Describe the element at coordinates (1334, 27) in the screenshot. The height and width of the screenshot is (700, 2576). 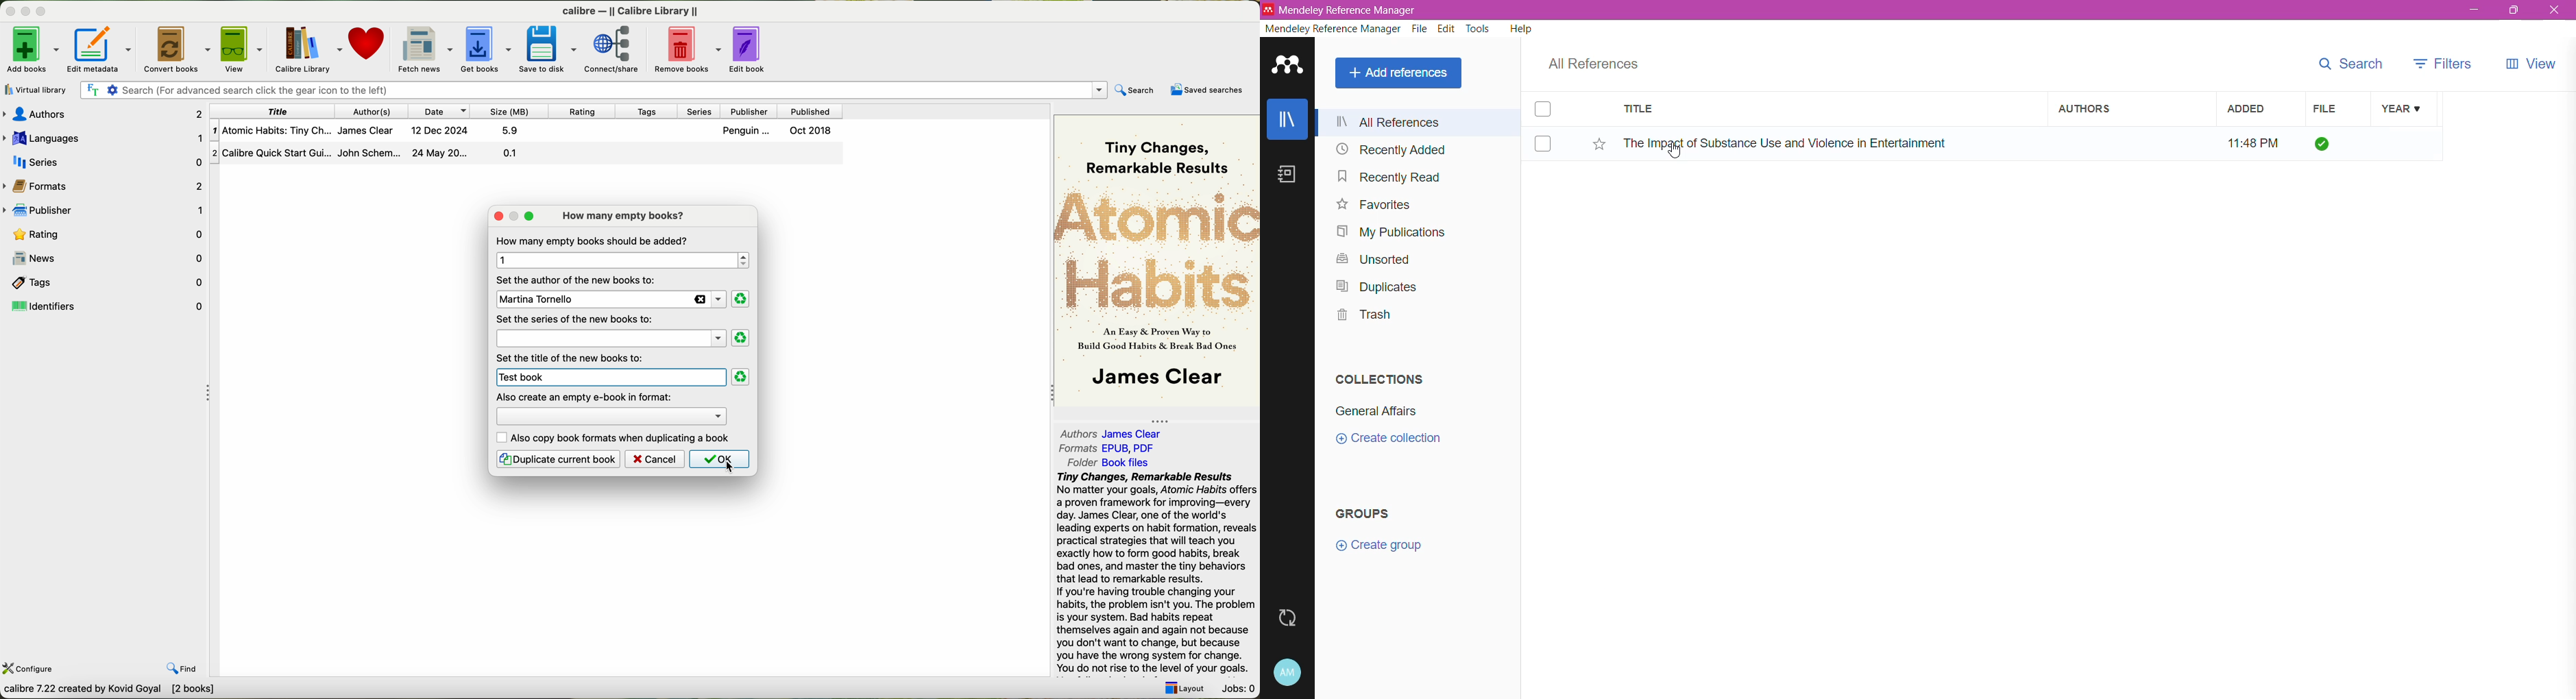
I see `Mendeley Reference Manager` at that location.